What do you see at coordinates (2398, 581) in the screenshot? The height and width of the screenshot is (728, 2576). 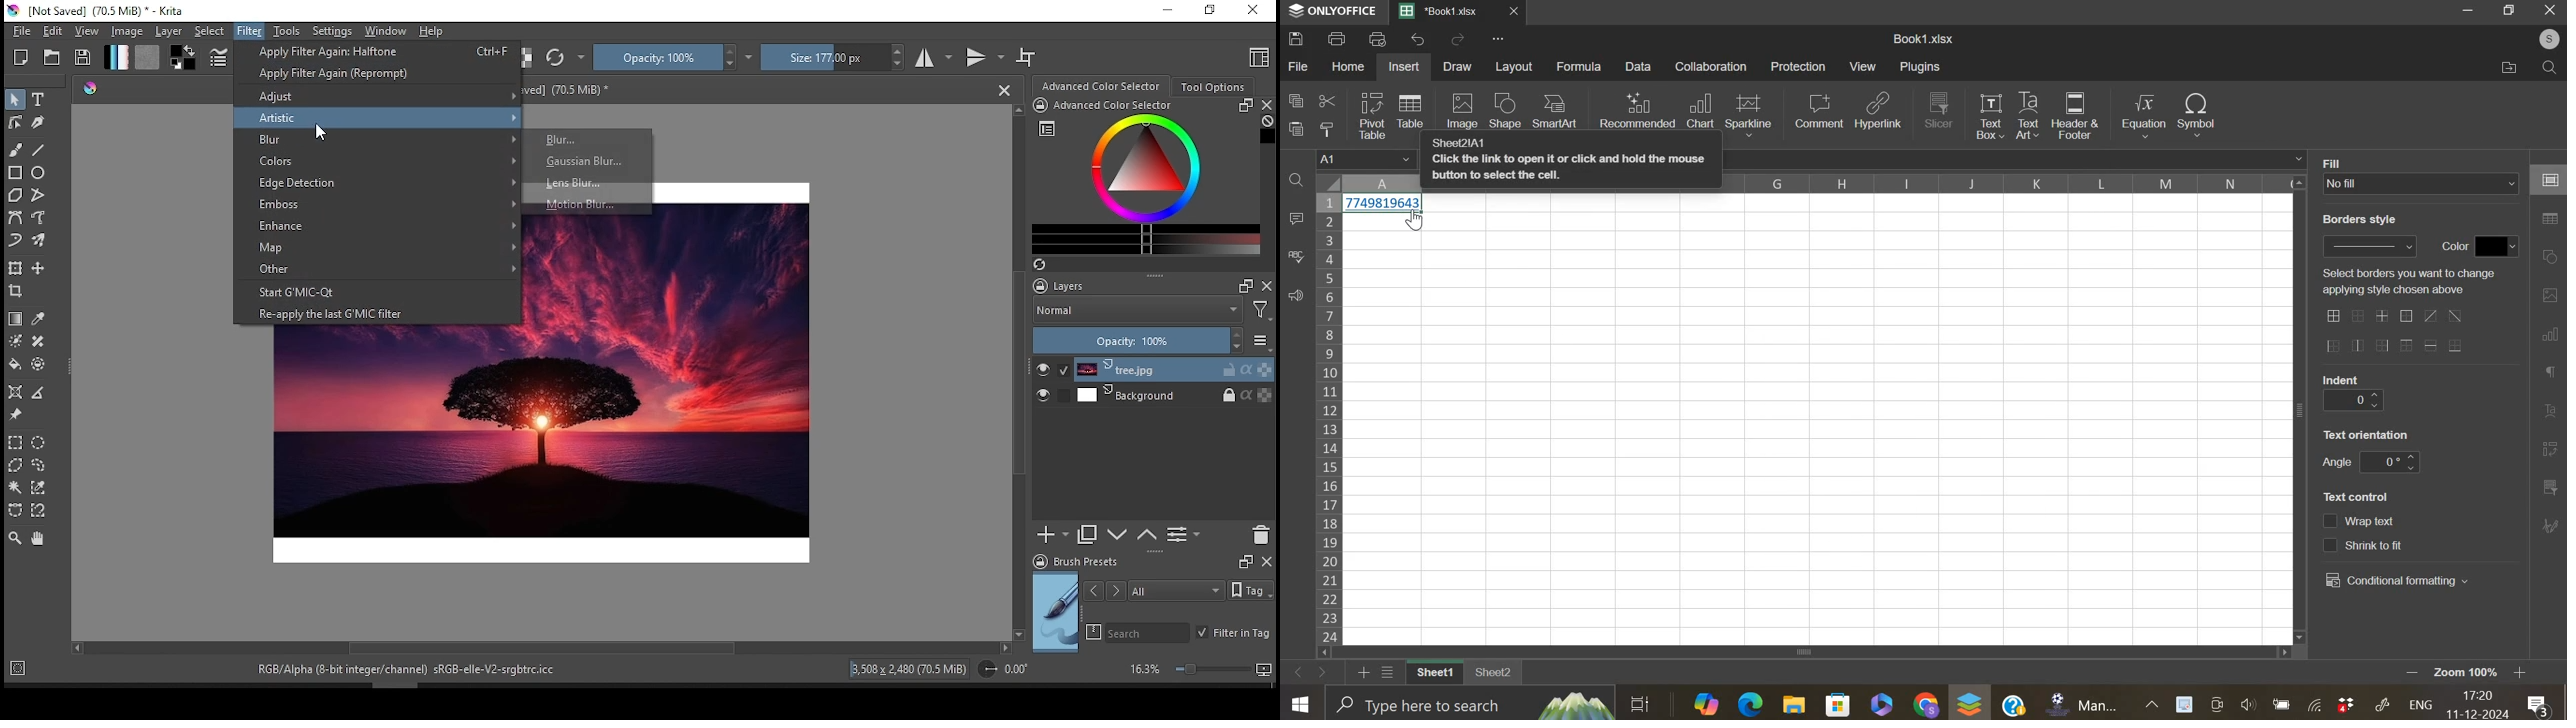 I see `conditional formatting` at bounding box center [2398, 581].